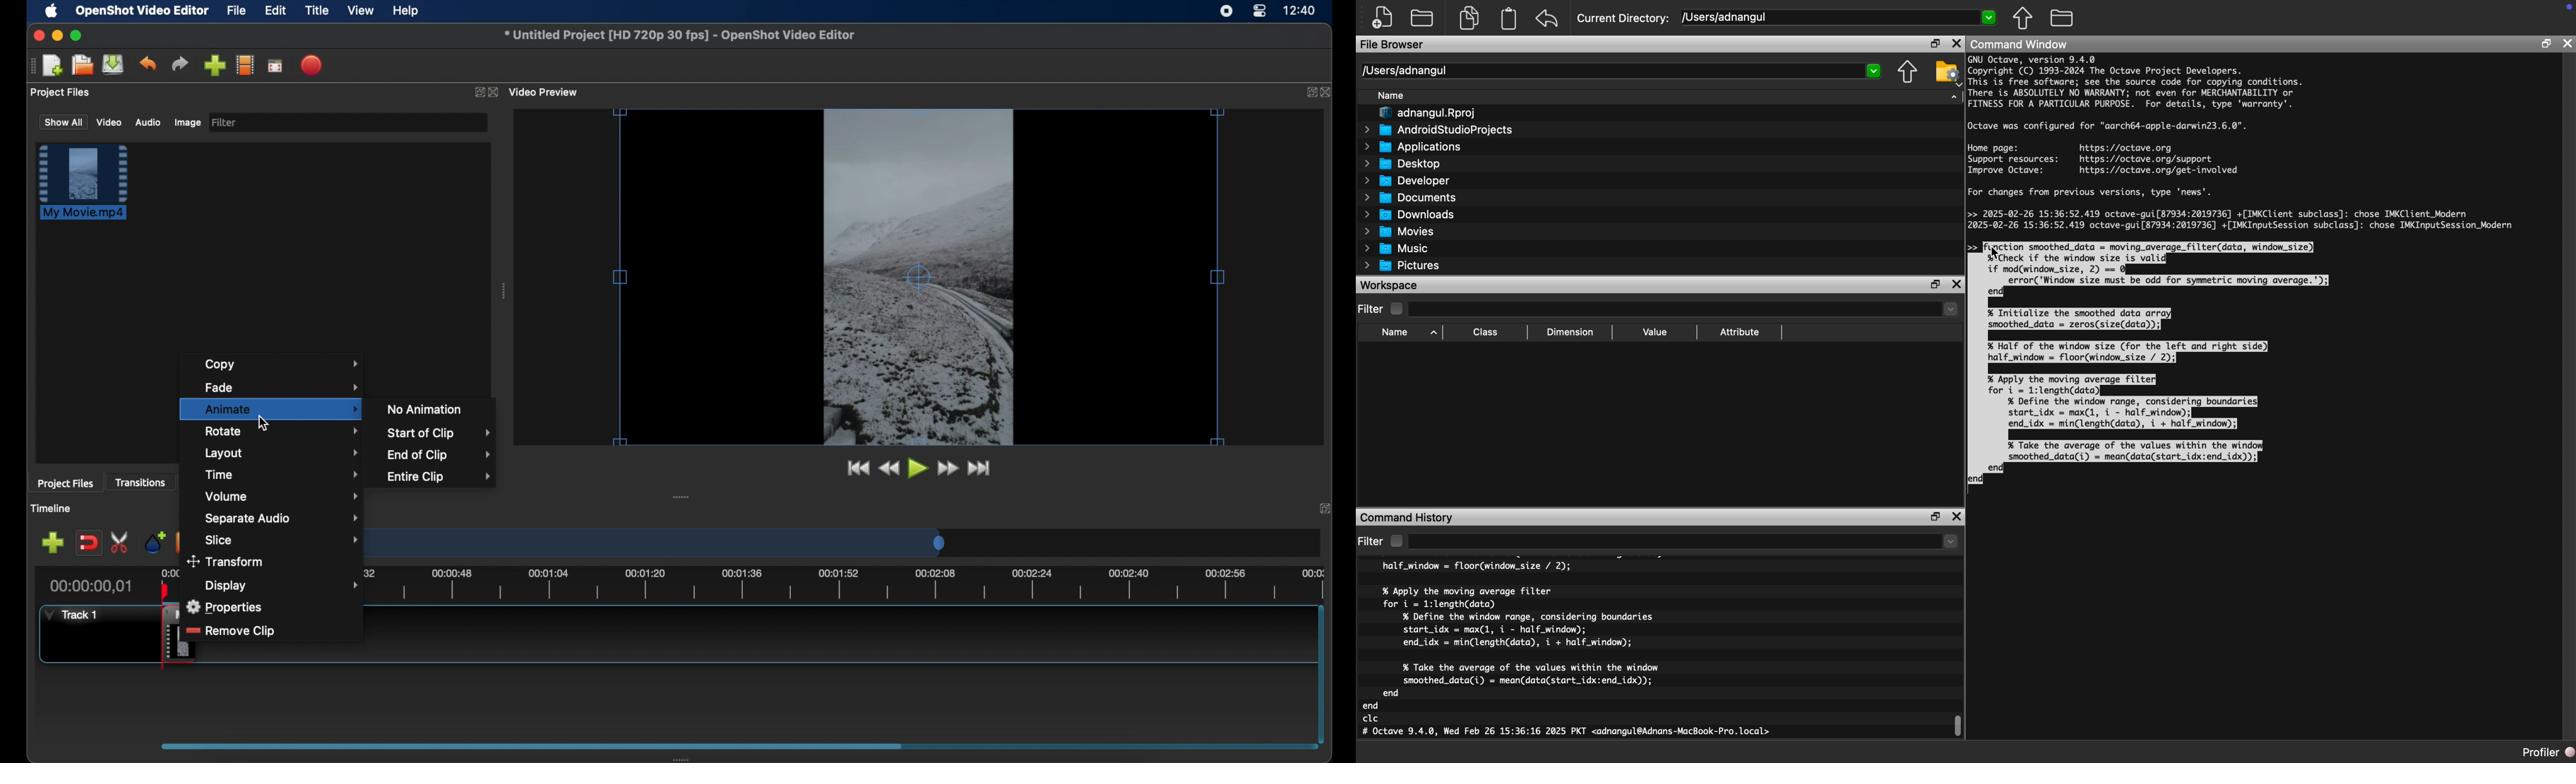 The image size is (2576, 784). Describe the element at coordinates (2062, 17) in the screenshot. I see `Folder` at that location.